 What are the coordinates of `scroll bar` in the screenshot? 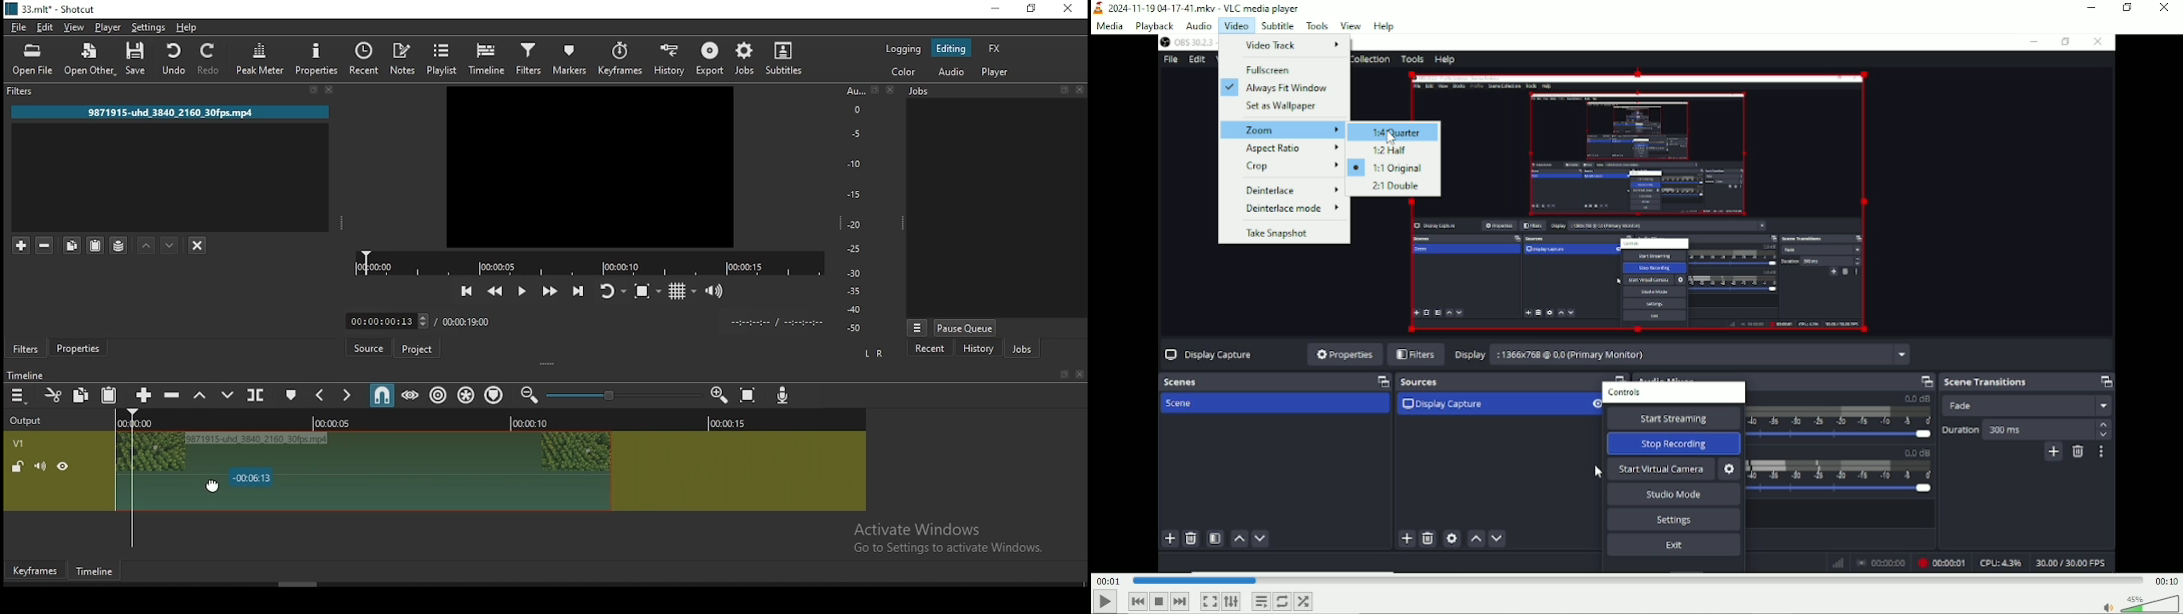 It's located at (298, 584).